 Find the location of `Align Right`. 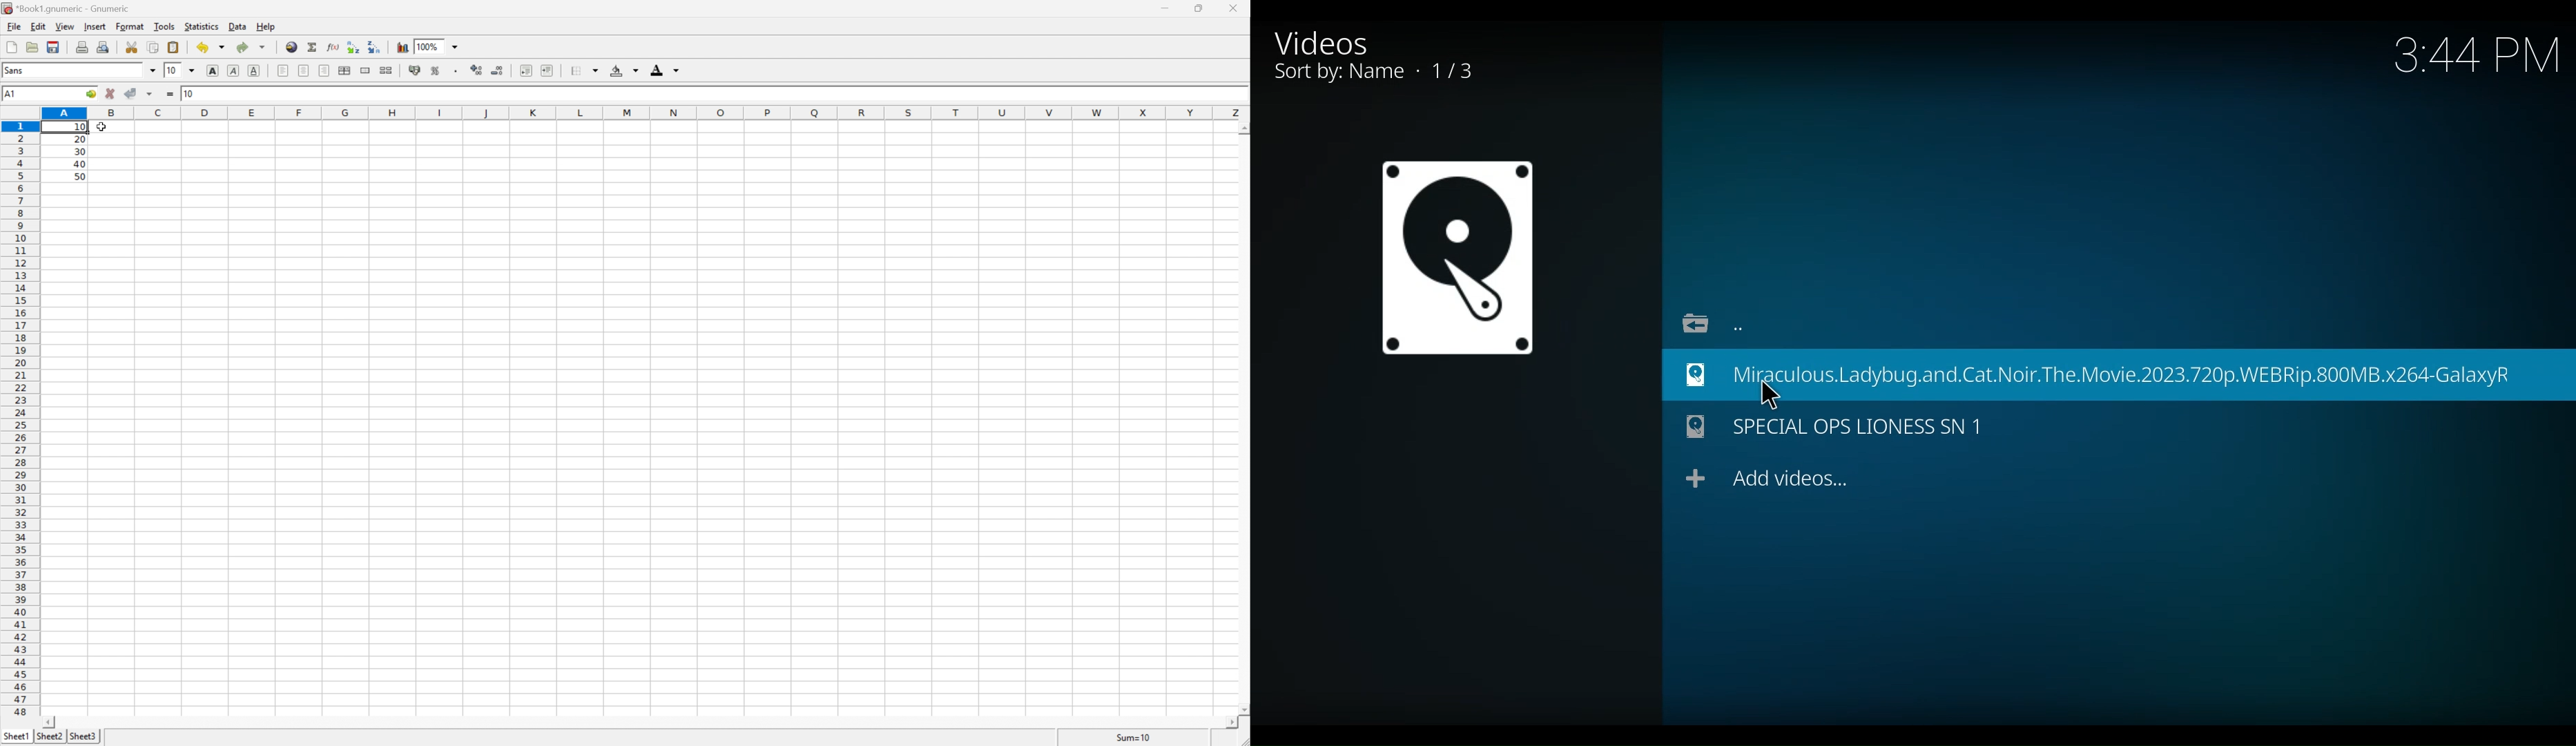

Align Right is located at coordinates (324, 70).